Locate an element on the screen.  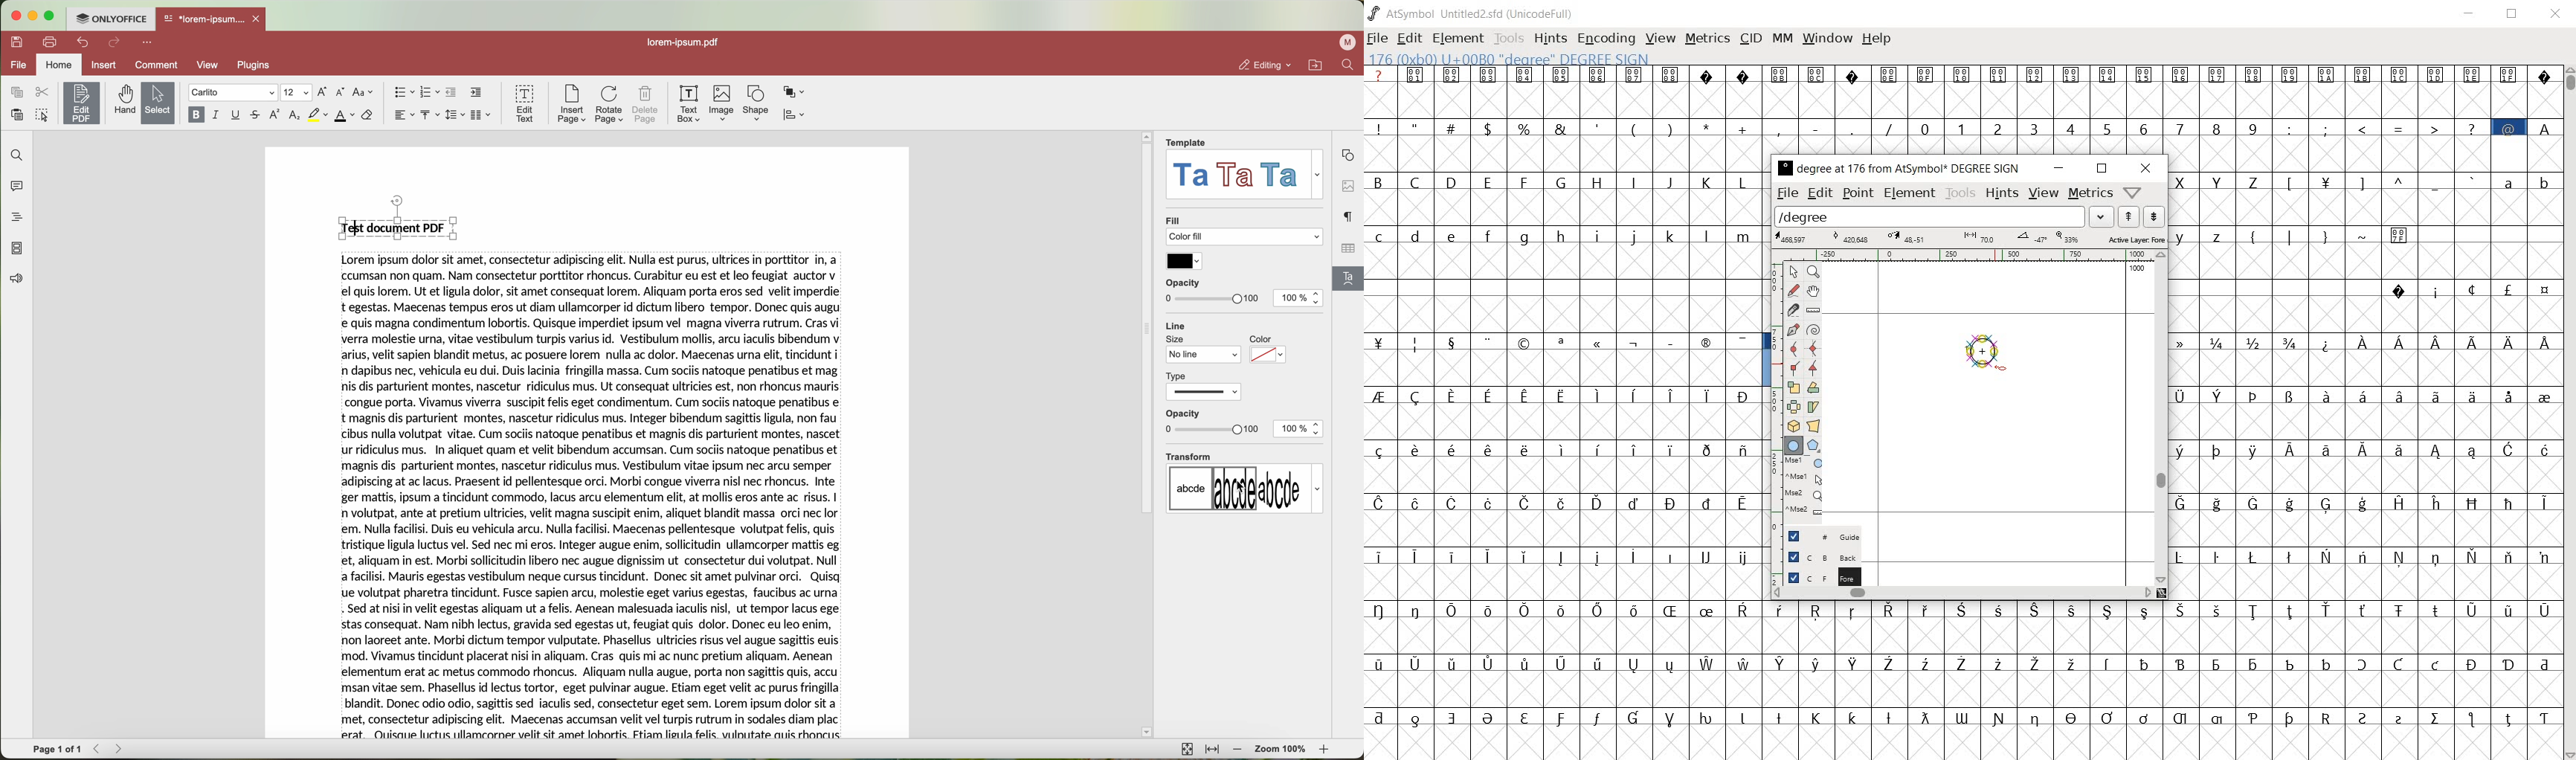
Lorem ipsum dolor sit amet, consectetur adipiscing elit. Nulla est purus, ultrices in porttitor in, a
ccumsan non quam. Nam consectetur porttitor rhoncus. Curabitur eu est et leo feugiat auctor v
el quis lorem. Ut et ligula dolor, sit amet consequat lorem. Aliquam porta eros sed velit imperdie
t egestas. Maecenas tempus eros ut diam ullamcorper id dictum libero tempor. Donec quis augu
e quis magna condimentum lobortis. Quisque imperdiet ipsum vel magna viverra rutrum. Cras vi
verra molestie urna, vitae vestibulum turpis varius id. Vestibulum mollis, arcu iaculis bibendum v
arius, velit sapien blandit metus, ac posuere lorem nulla ac dolor. Maecenas urna elit, tincidunt i
n dapibus nec, vehicula eu dui. Duis lacinia fringilla massa. Cum sociis natoque penatibus et mag
nis dis parturient montes, nascetur ridiculus mus. Ut consequat ultricies est, non rhoncus mauris
congue porta. Vivamus viverra suscipit felis eget condimentum. Cum sociis natoque penatibus e
t magnis dis parturient montes, nascetur ridiculus mus. Integer bibendum sagittis ligula, non fau
cibus nulla volutpat vitae. Cum sociis natoque penatibus et magnis dis parturient montes, nascet
ur ridiculus mus. In aliquet quam et velit bibendum accumsan. Cum sociis natoque penatibus et
magnis dis parturient montes, nascetur ridiculus mus. Vestibulum vitae ipsum nec arcu semper
adipiscing at ac lacus. Praesent id pellentesque orci. Morbi congue viverra nisl nec rhoncus. Inte
ger mattis, ipsum a tincidunt commodo, lacus arcu elementum elit, at mollis eros ante ac risus. |
n volutpat, ante at pretium ultricies, velit magna suscipit enim, aliquet blandit massa orci nec lor
em. Nulla facilisi. Duis eu vehicula arcu. Nulla facilisi. Maecenas pellentesque volutpat felis, quis
tristique ligula luctus vel. Sed nec mi eros. Integer augue enim, sollicitudin ullamcorper mattis eg
et, aliquam in est. Morbi sollicitudin libero nec augue dignissim ut consectetur dui volutpat. Null
a facilisi. Mauris egestas vestibulum neque cursus tincidunt. Donec sit amet pulvinar orci. Quisq
ue volutpat pharetra tincidunt. Fusce sapien arcu, molestie eget varius egestas, faucibus ac urna
. Sed at nisi in velit egestas aliquam ut a felis. Aenean malesuada iaculis nisl, ut tempor lacus ege
stas consequat. Nam nibh lectus, gravida sed egestas ut, feugiat quis dolor. Donec eu leo enim,
non laoreet ante. Morbi dictum tempor vulputate. Phasellus ultricies risus vel augue sagittis euis
mod. Vivamus tincidunt placerat nisi in aliquam. Cras quis mi ac nunc pretium aliquam. Aenean
elementum erat ac metus commodo rhoncus. Aliquam nulla augue, porta non sagittis quis, accu
msan vitae sem. Phasellus id lectus tortor, eget pulvinar augue. Etiam eget velit ac purus fringilla
blandit. Donec odio odio, sagittis sed iaculis sed, consectetur eget sem. Lorem ipsum dolor sit a
met, consectetur adipiscing elit. Maecenas accumsan velit vel turpis rutrum in sodales diam plac
erat. Ouisaue luctus ullamcarner velit sit amet lobortis. Friam lieula felis. viilnutate ais rhonciis is located at coordinates (594, 497).